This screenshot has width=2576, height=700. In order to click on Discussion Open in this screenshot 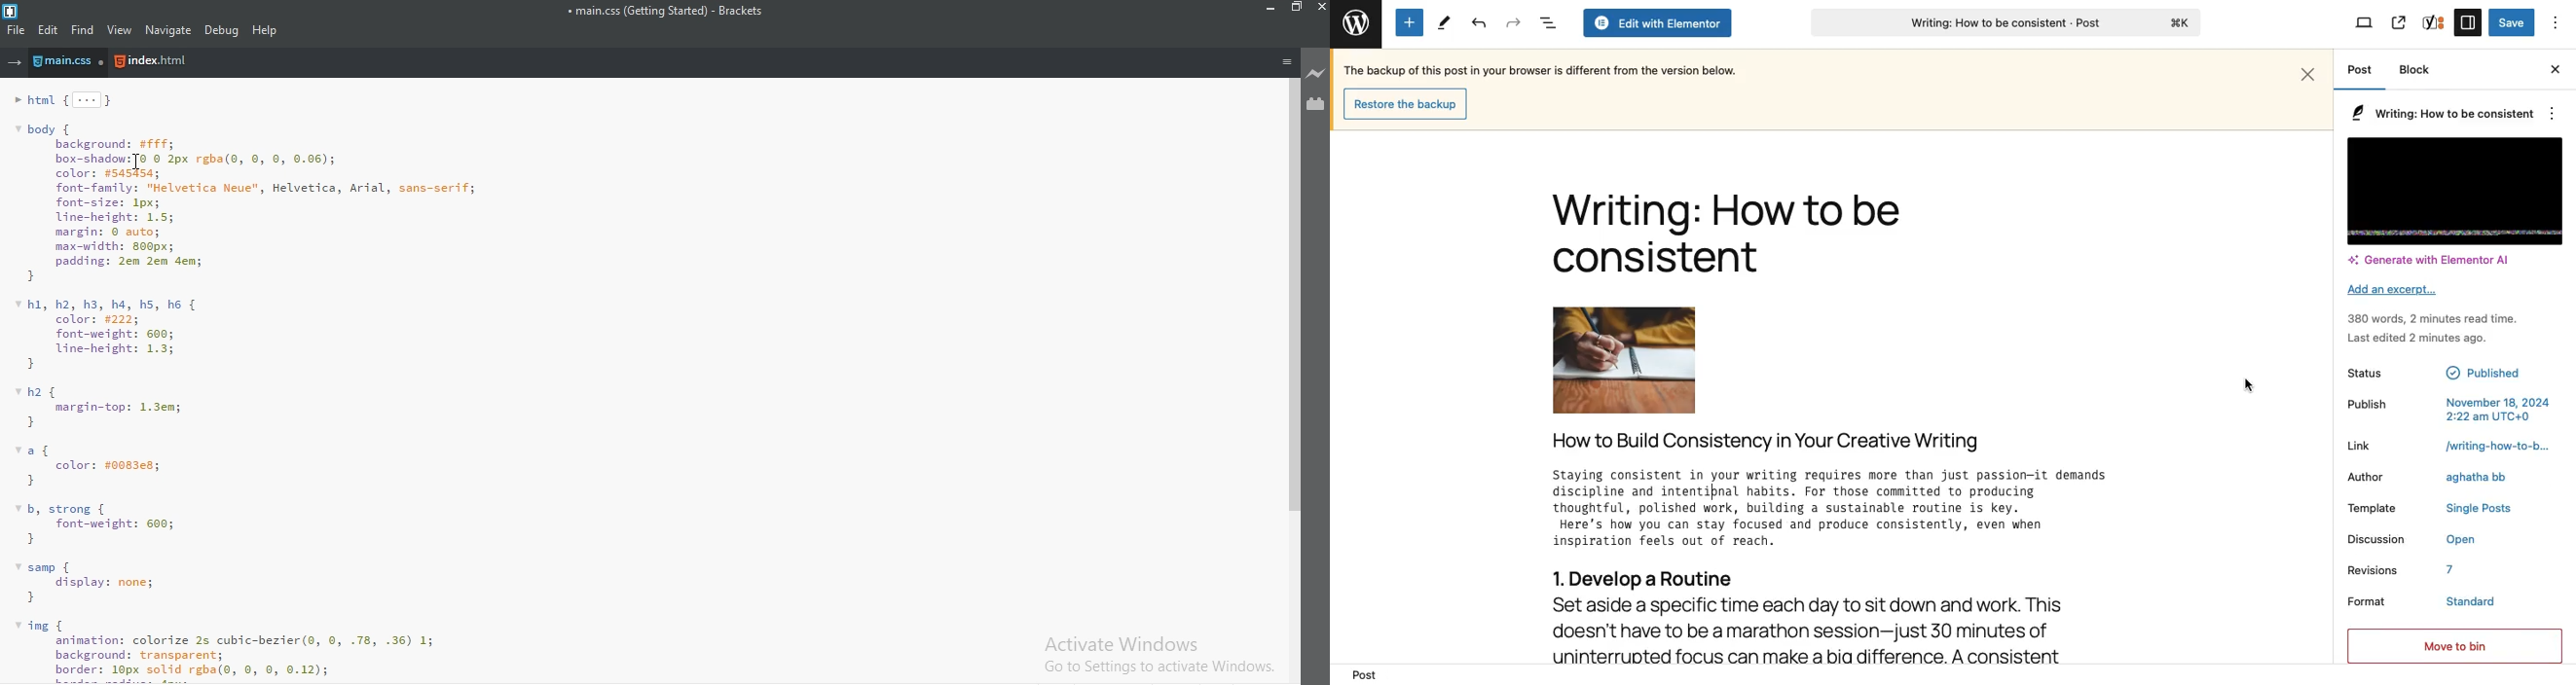, I will do `click(2439, 539)`.